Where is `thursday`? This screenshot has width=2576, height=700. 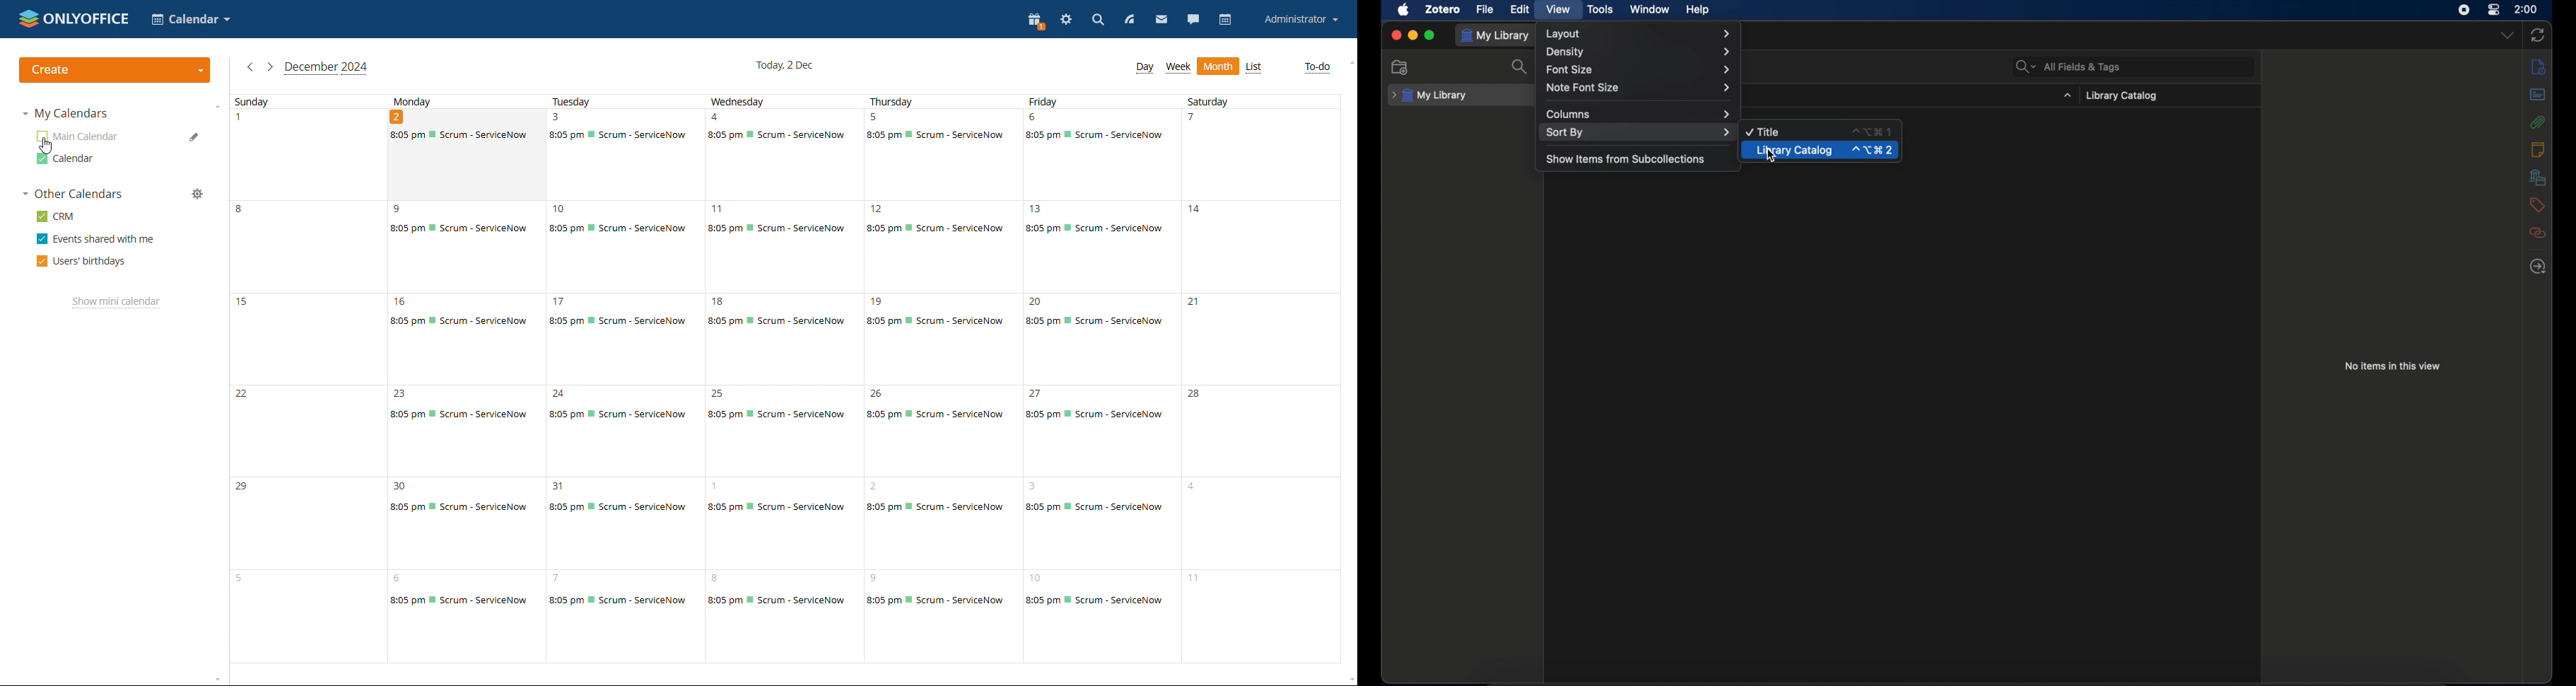
thursday is located at coordinates (945, 378).